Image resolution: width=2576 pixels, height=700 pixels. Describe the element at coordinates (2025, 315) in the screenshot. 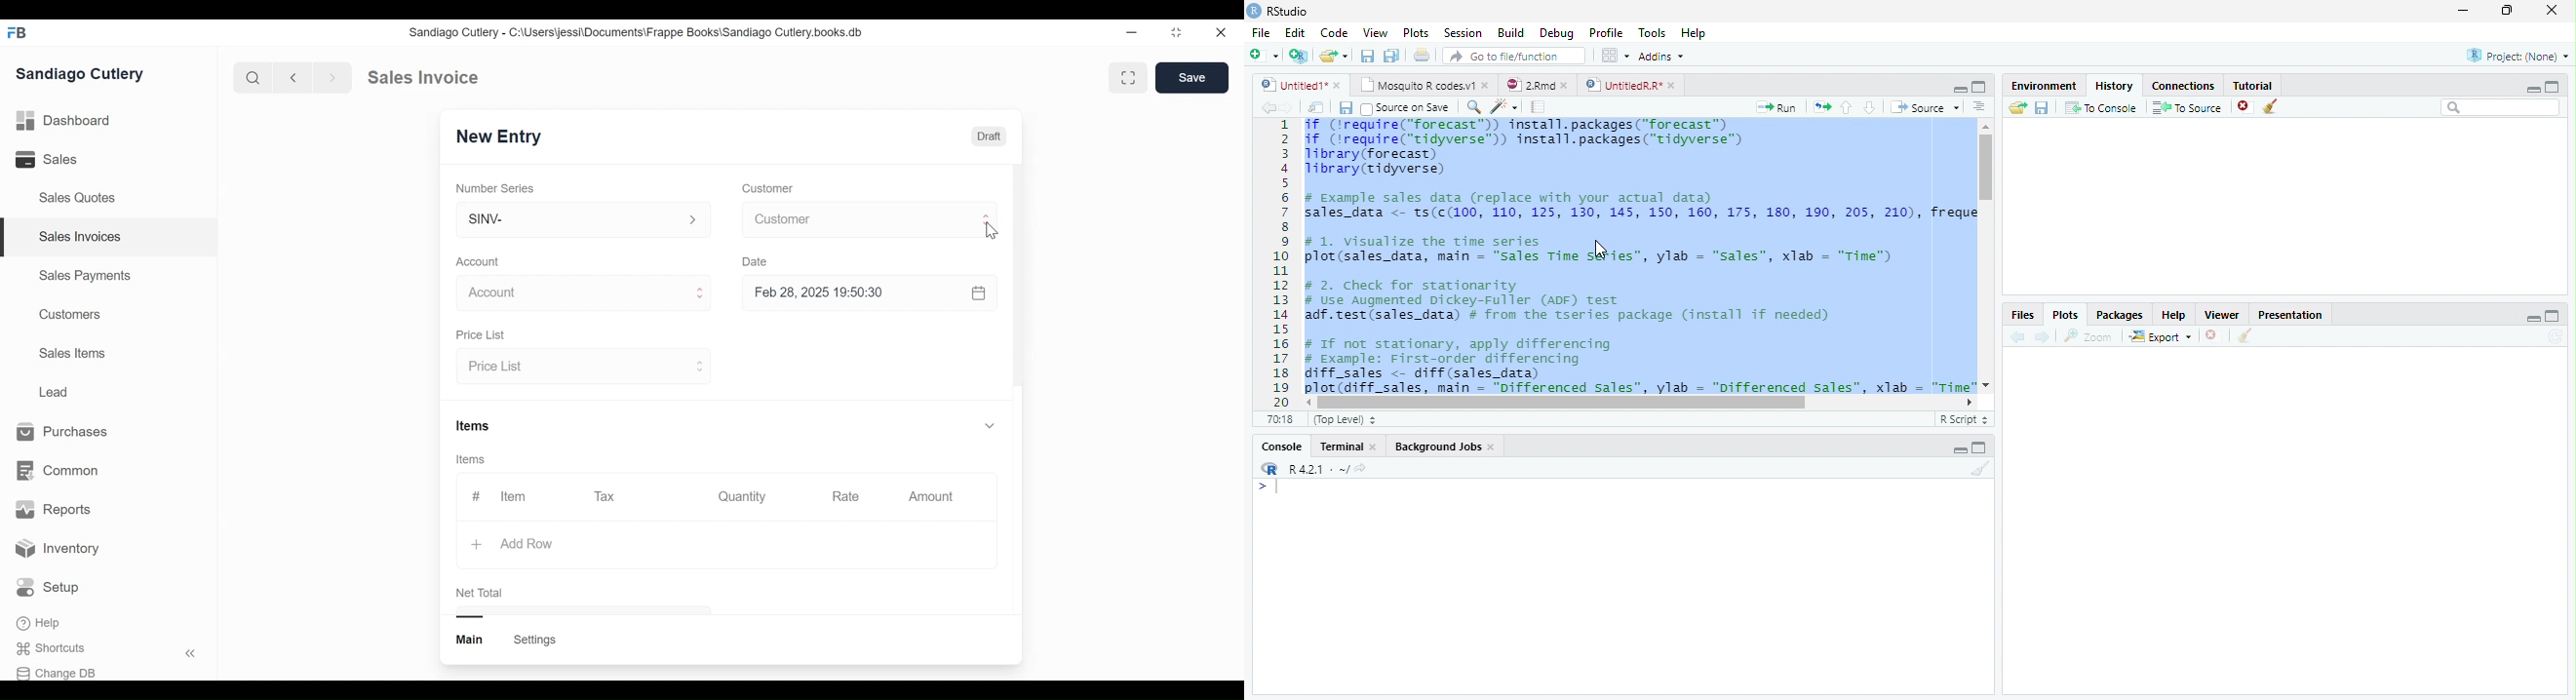

I see `Files` at that location.